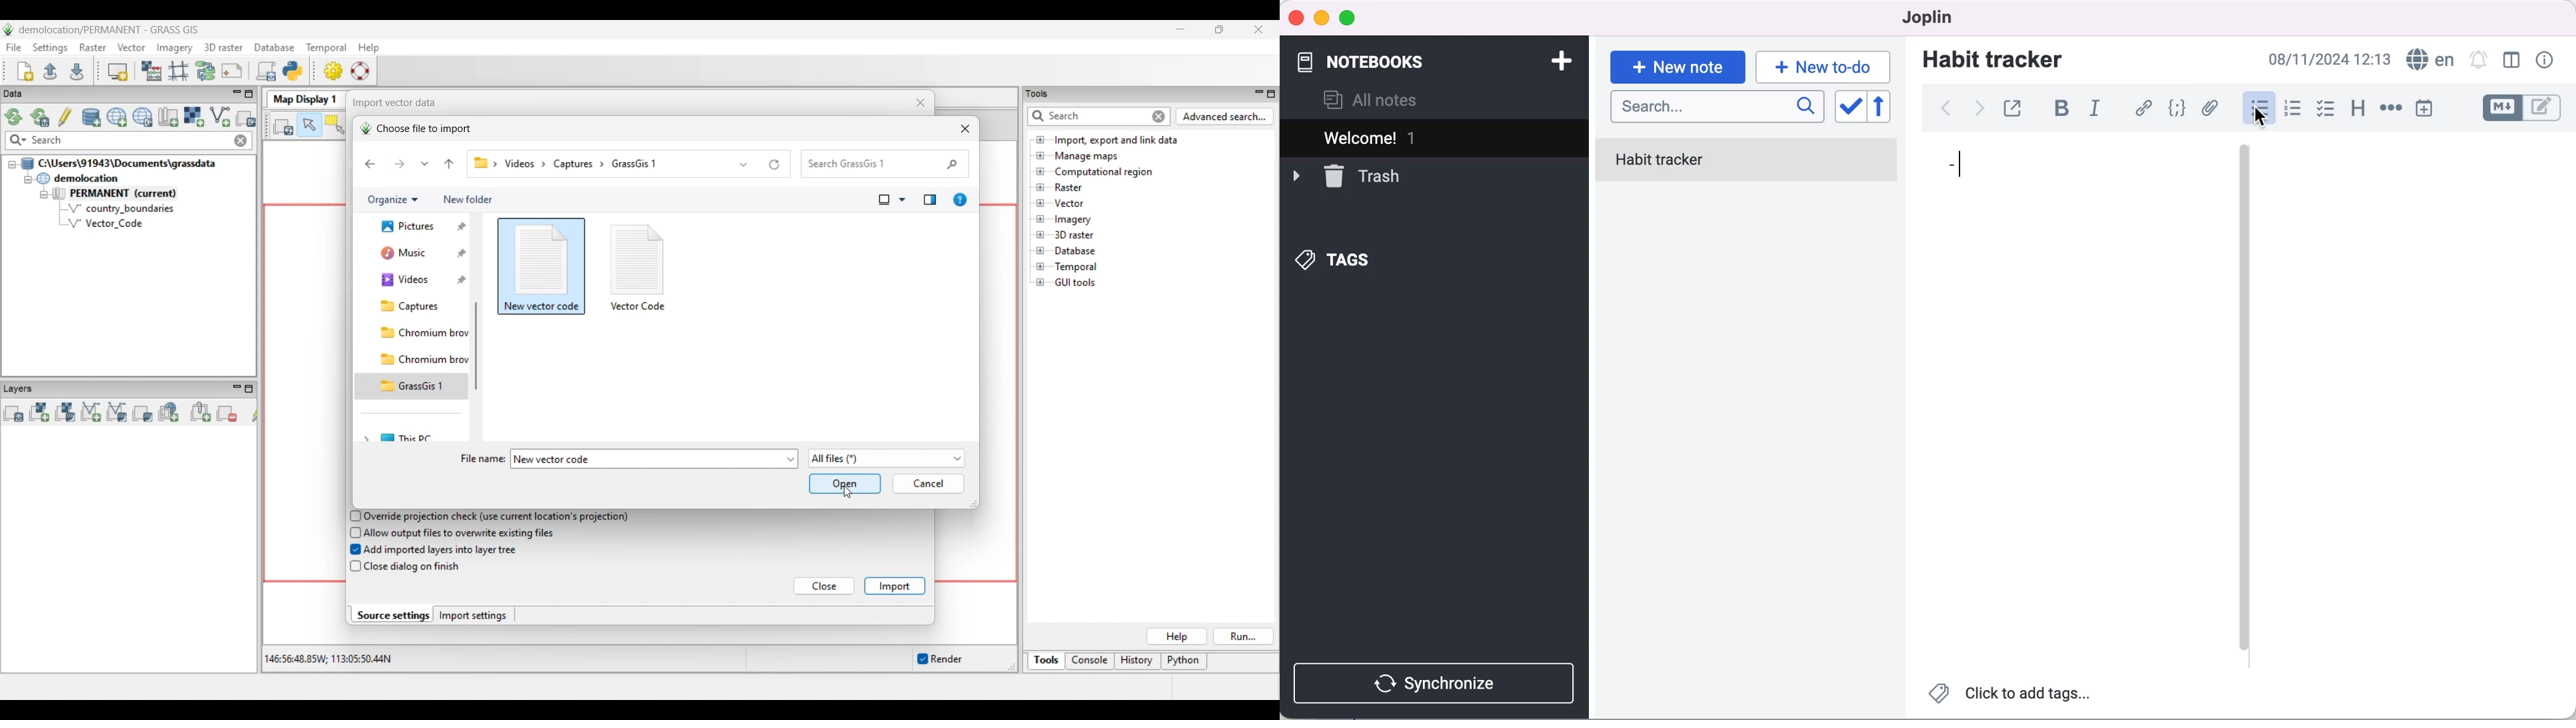 The image size is (2576, 728). Describe the element at coordinates (2255, 110) in the screenshot. I see `bulleted list` at that location.